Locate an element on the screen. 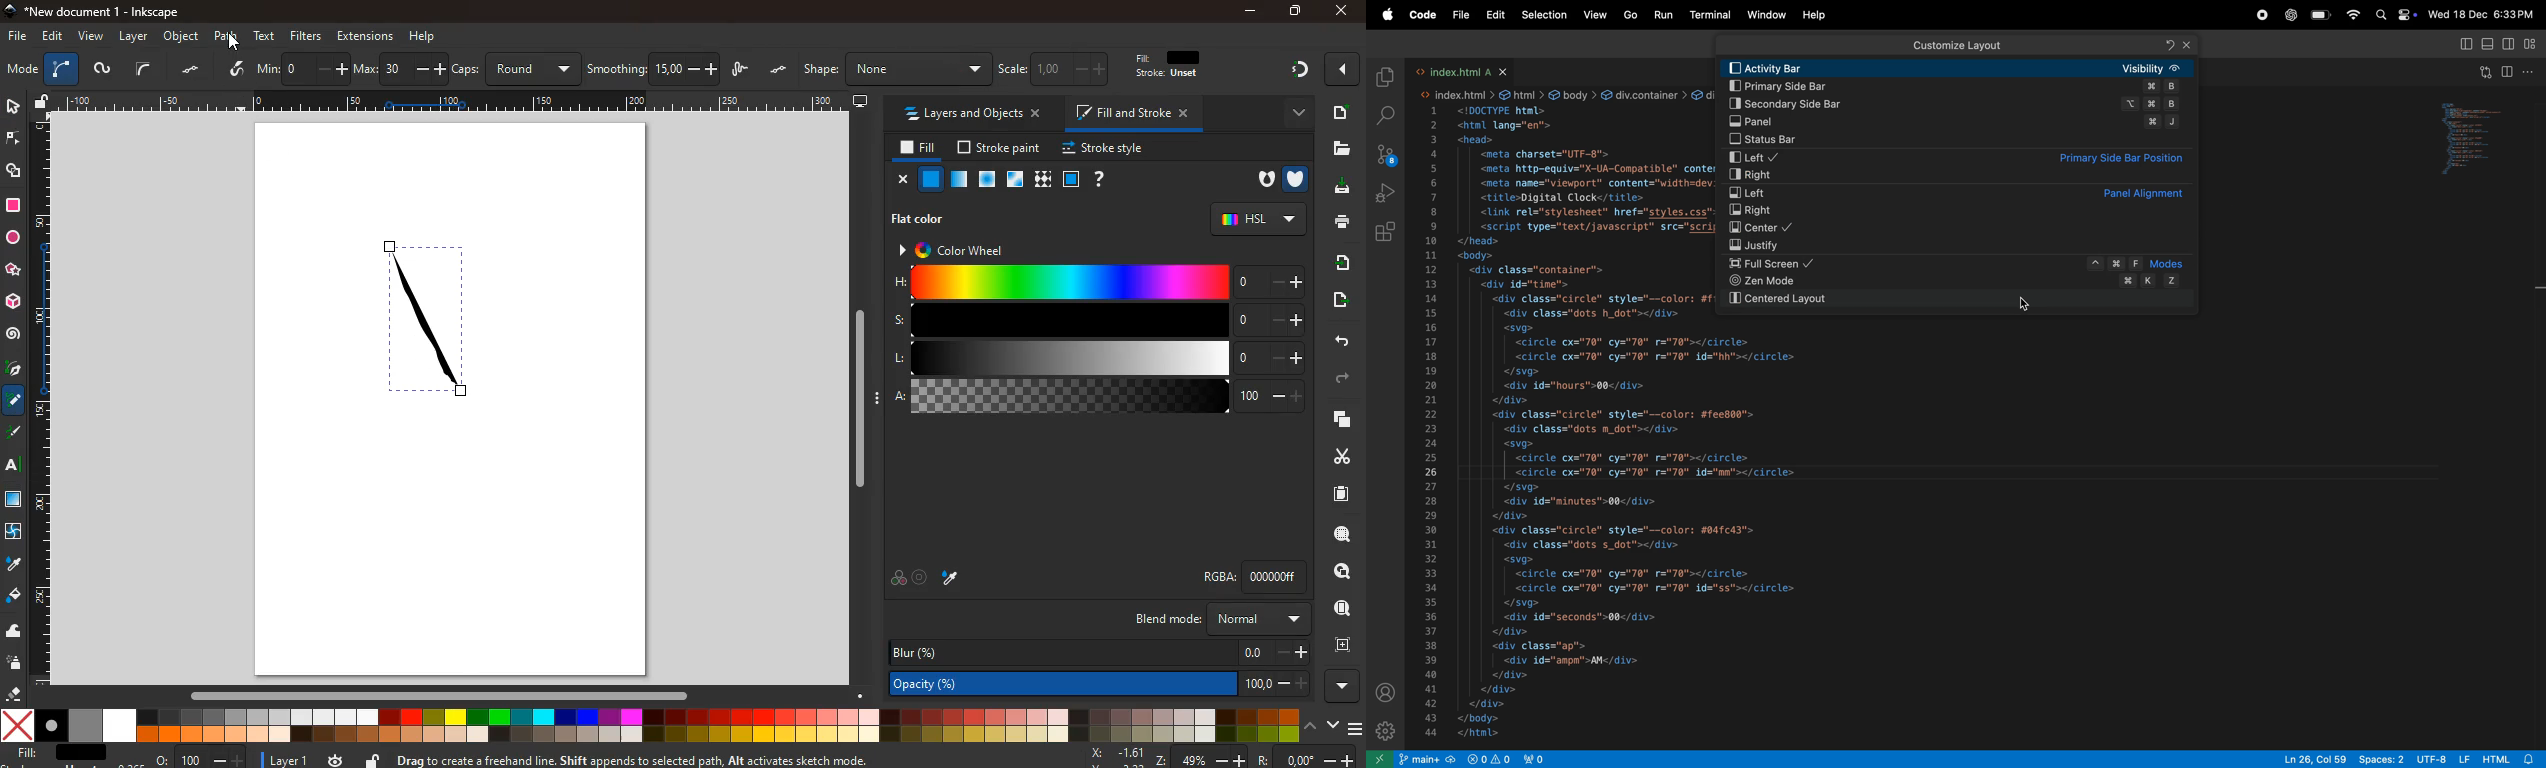 The image size is (2548, 784). apple menu is located at coordinates (1382, 14).